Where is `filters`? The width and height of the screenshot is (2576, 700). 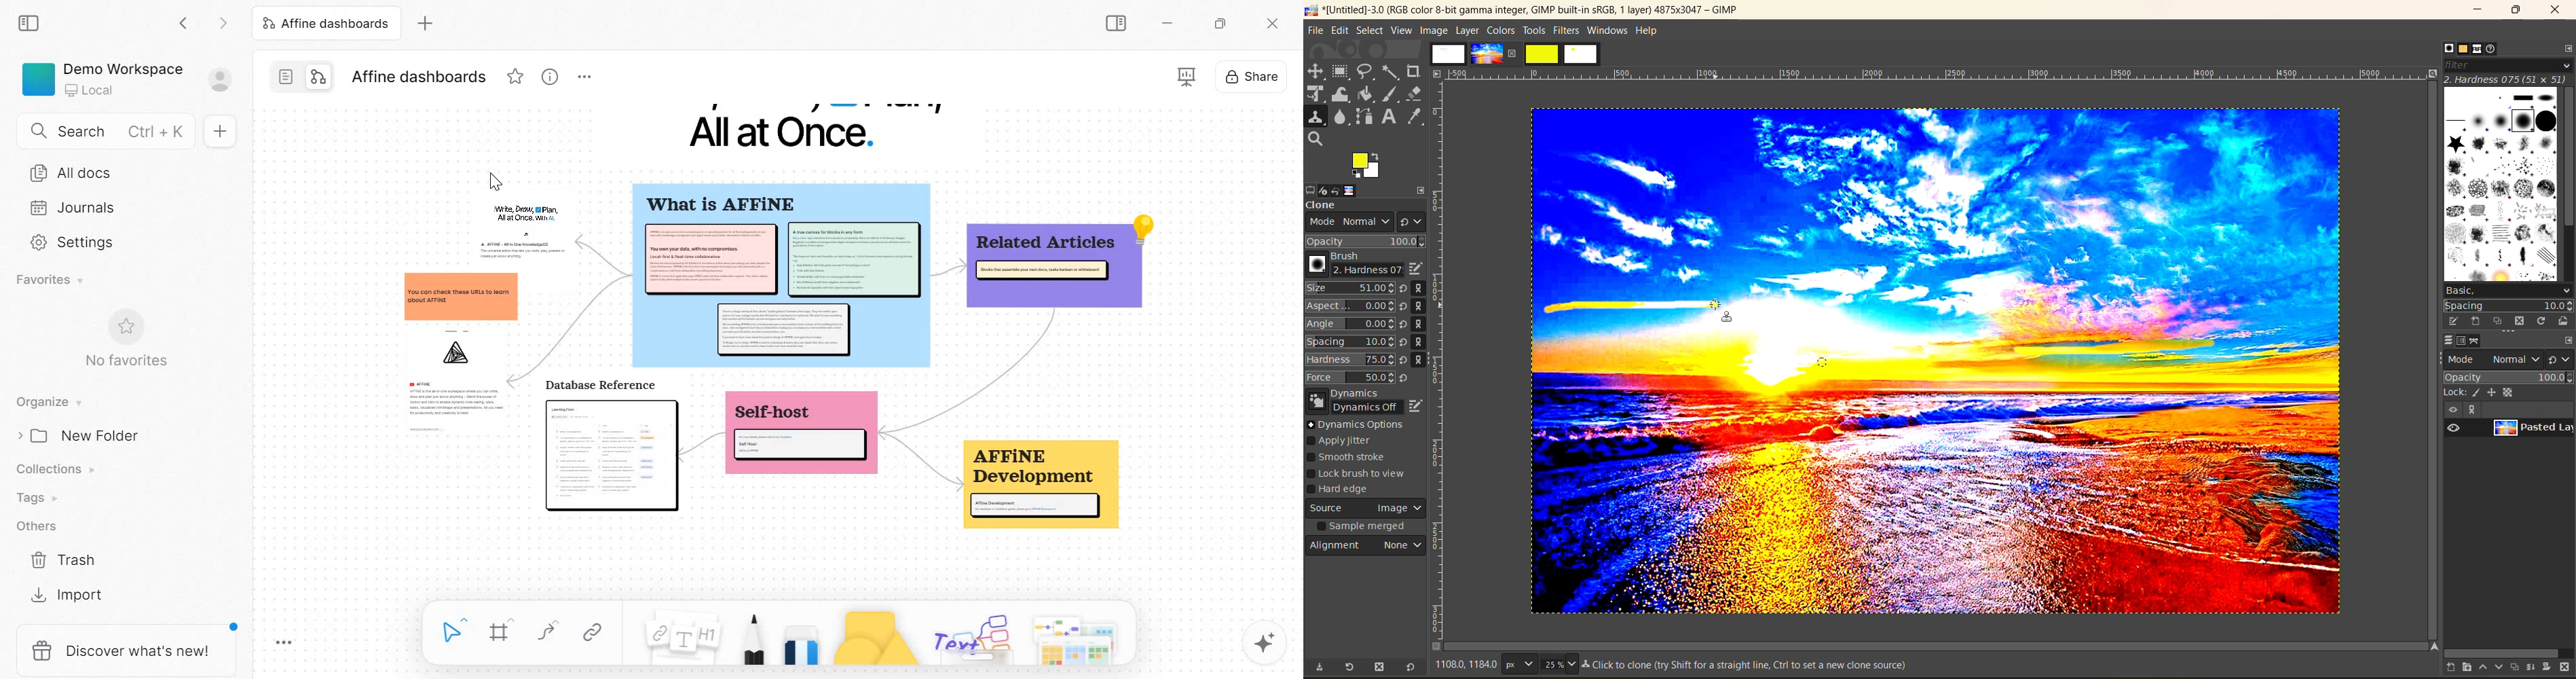
filters is located at coordinates (1568, 30).